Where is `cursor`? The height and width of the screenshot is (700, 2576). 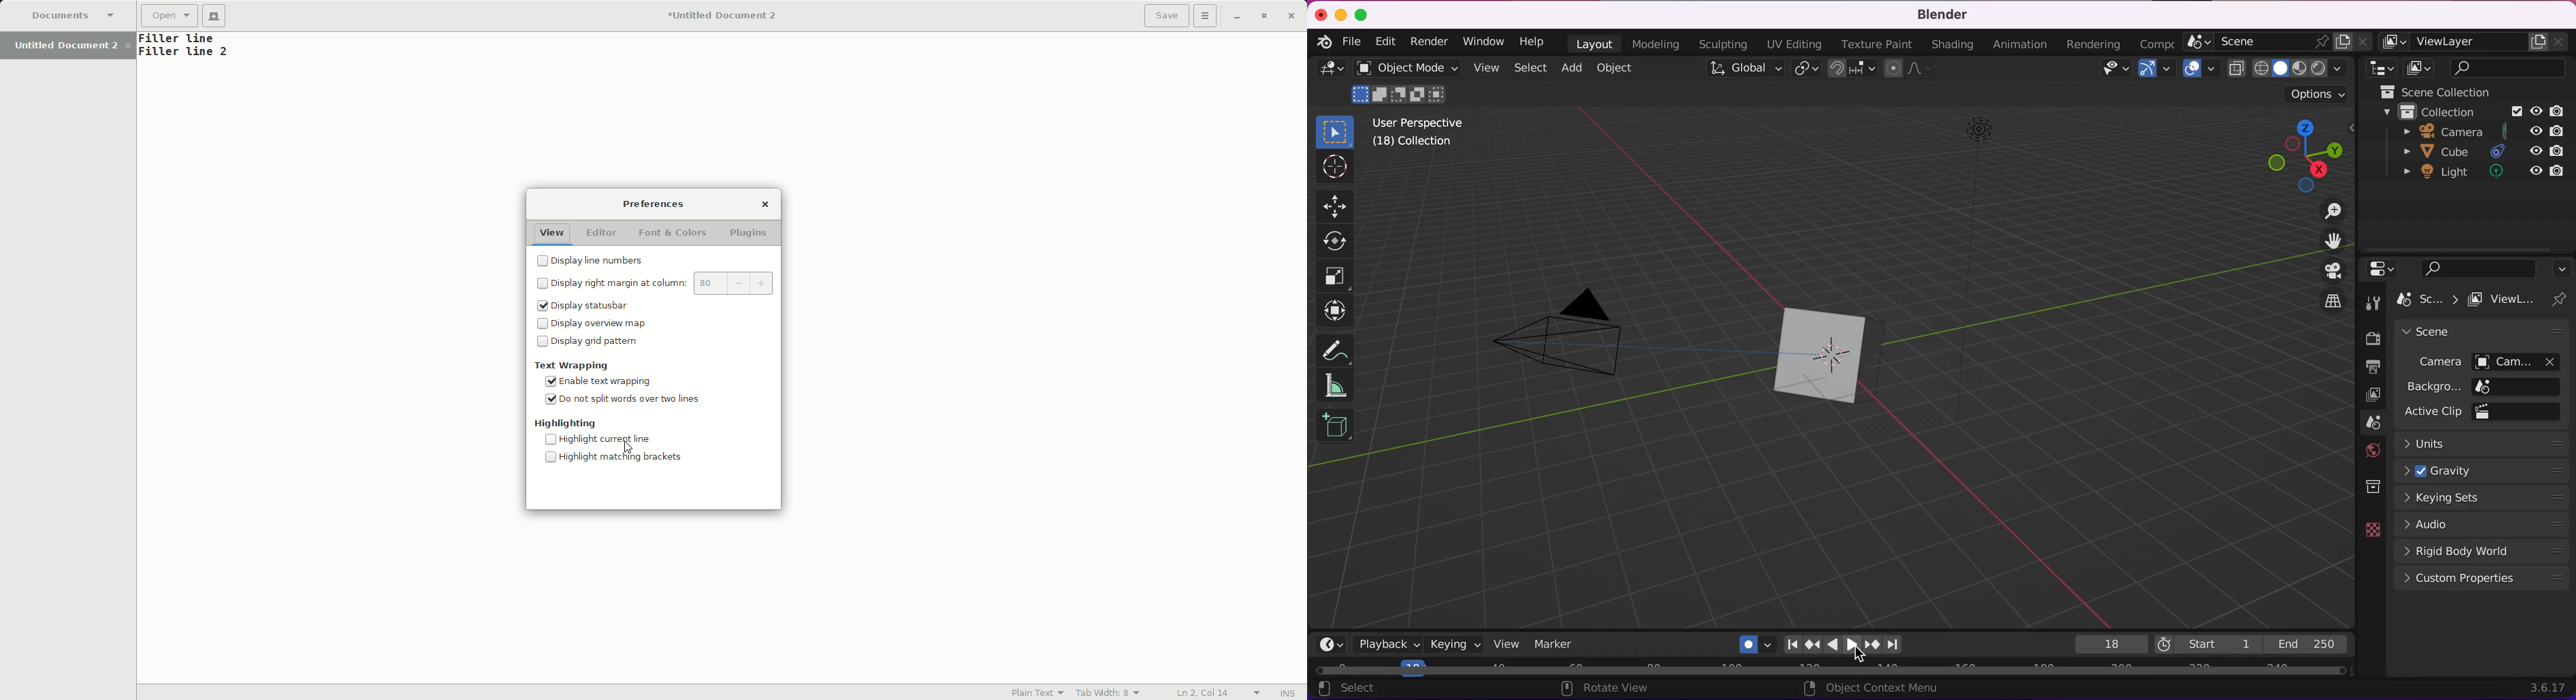 cursor is located at coordinates (1338, 169).